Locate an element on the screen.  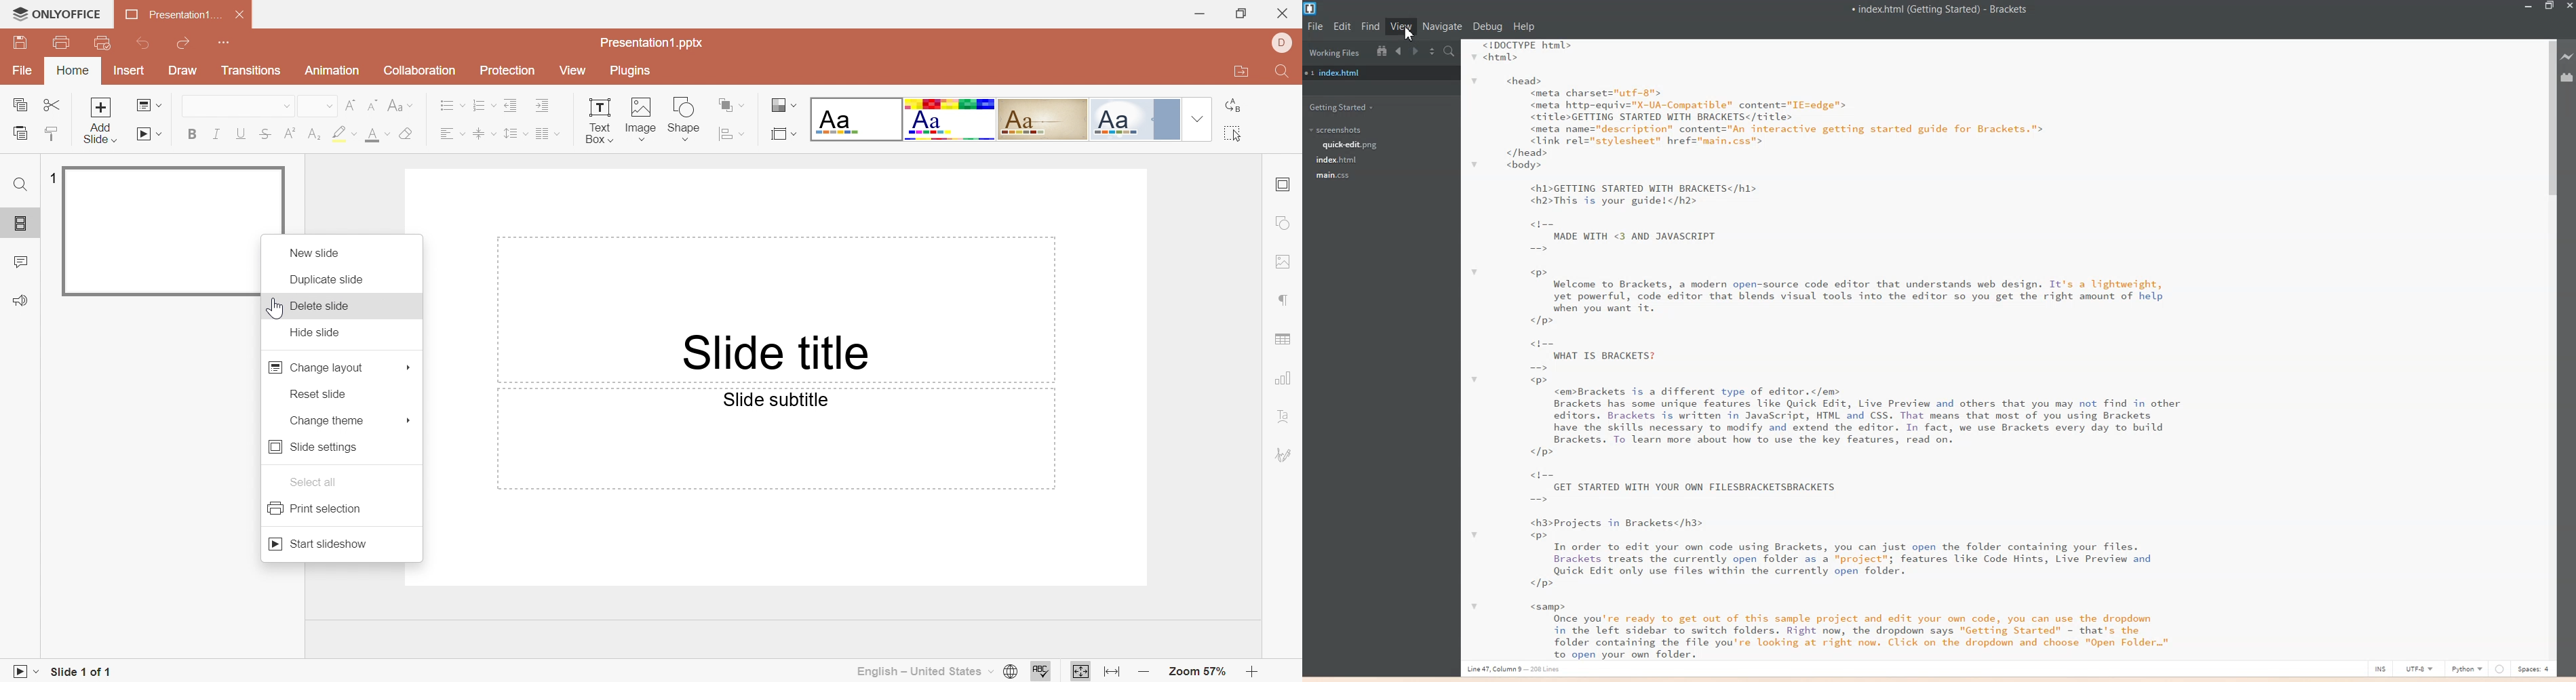
Minimize is located at coordinates (1197, 14).